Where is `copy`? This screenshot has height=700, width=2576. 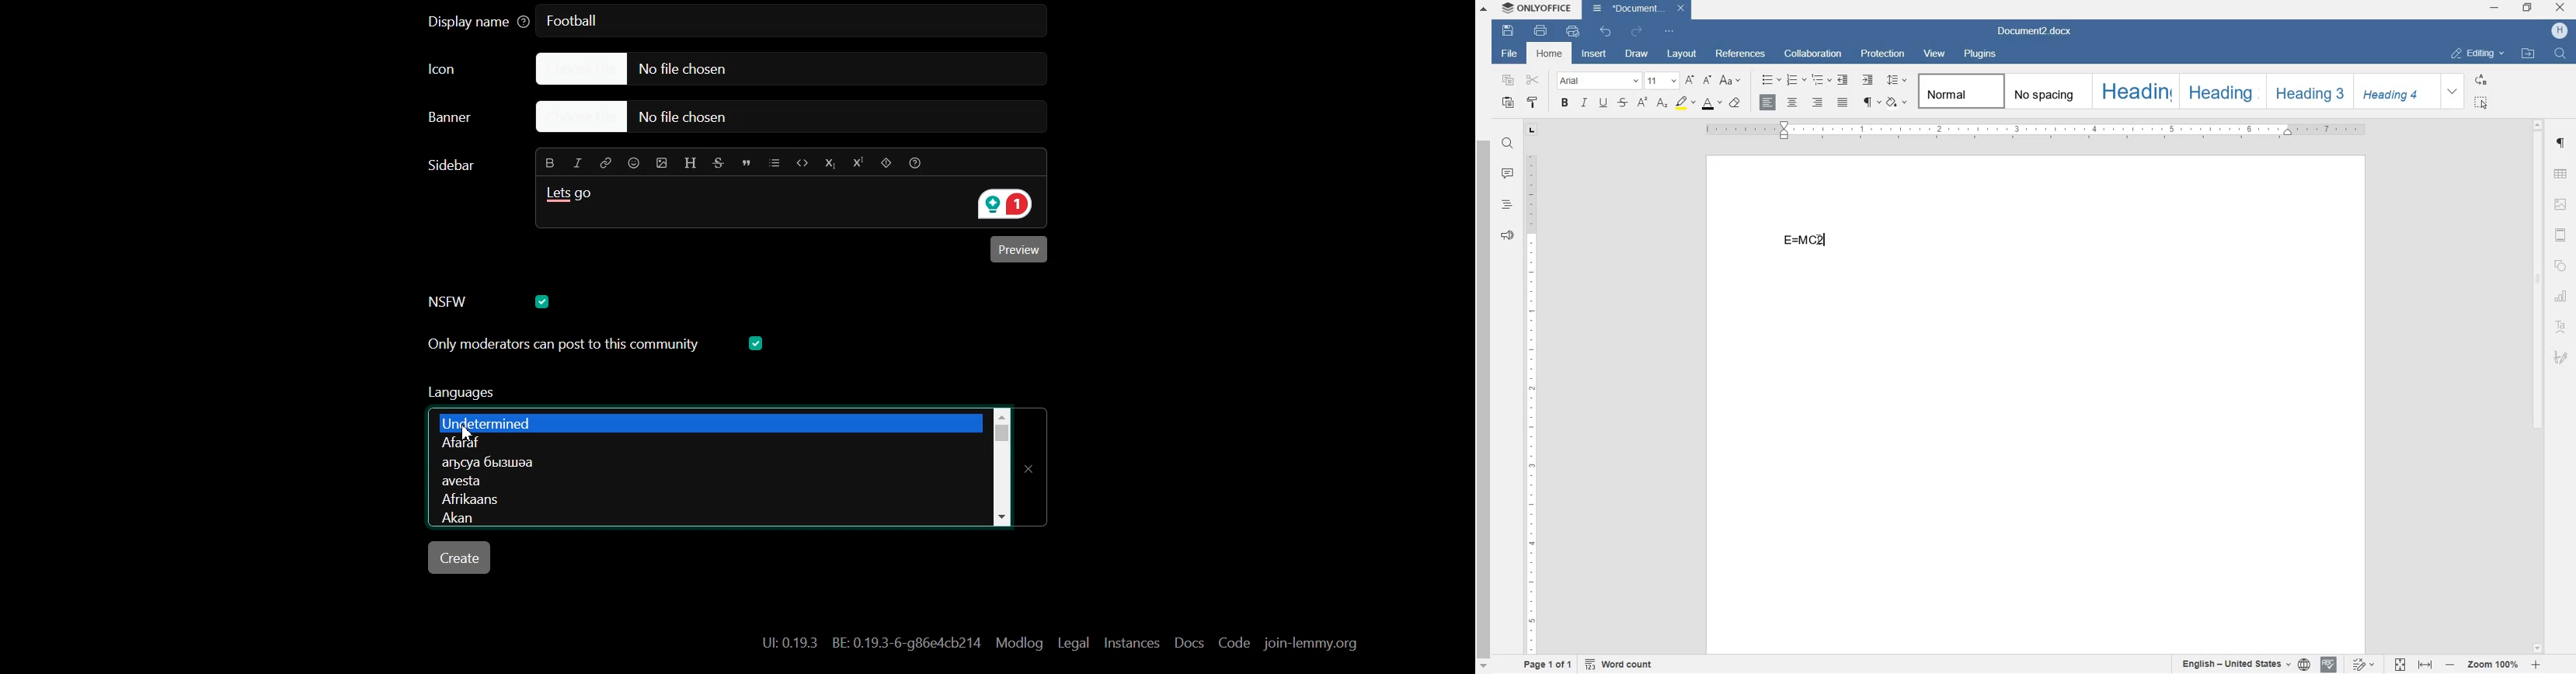
copy is located at coordinates (1508, 81).